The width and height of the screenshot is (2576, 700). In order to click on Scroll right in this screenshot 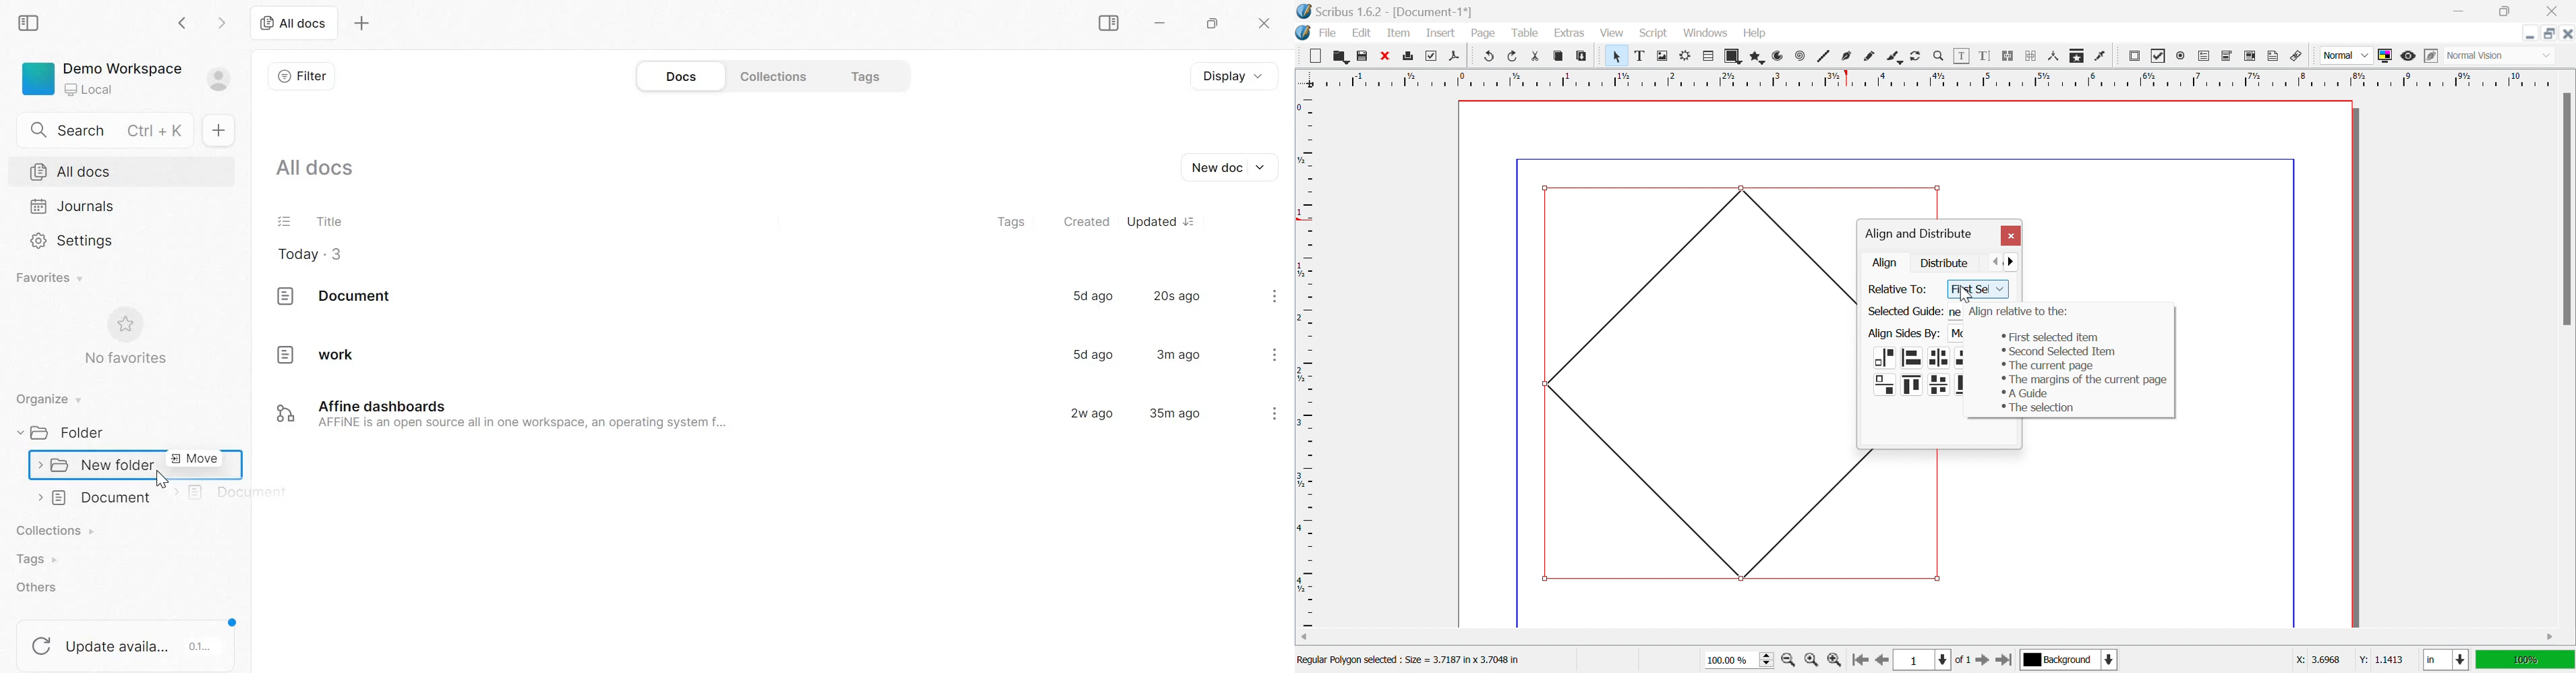, I will do `click(2552, 638)`.